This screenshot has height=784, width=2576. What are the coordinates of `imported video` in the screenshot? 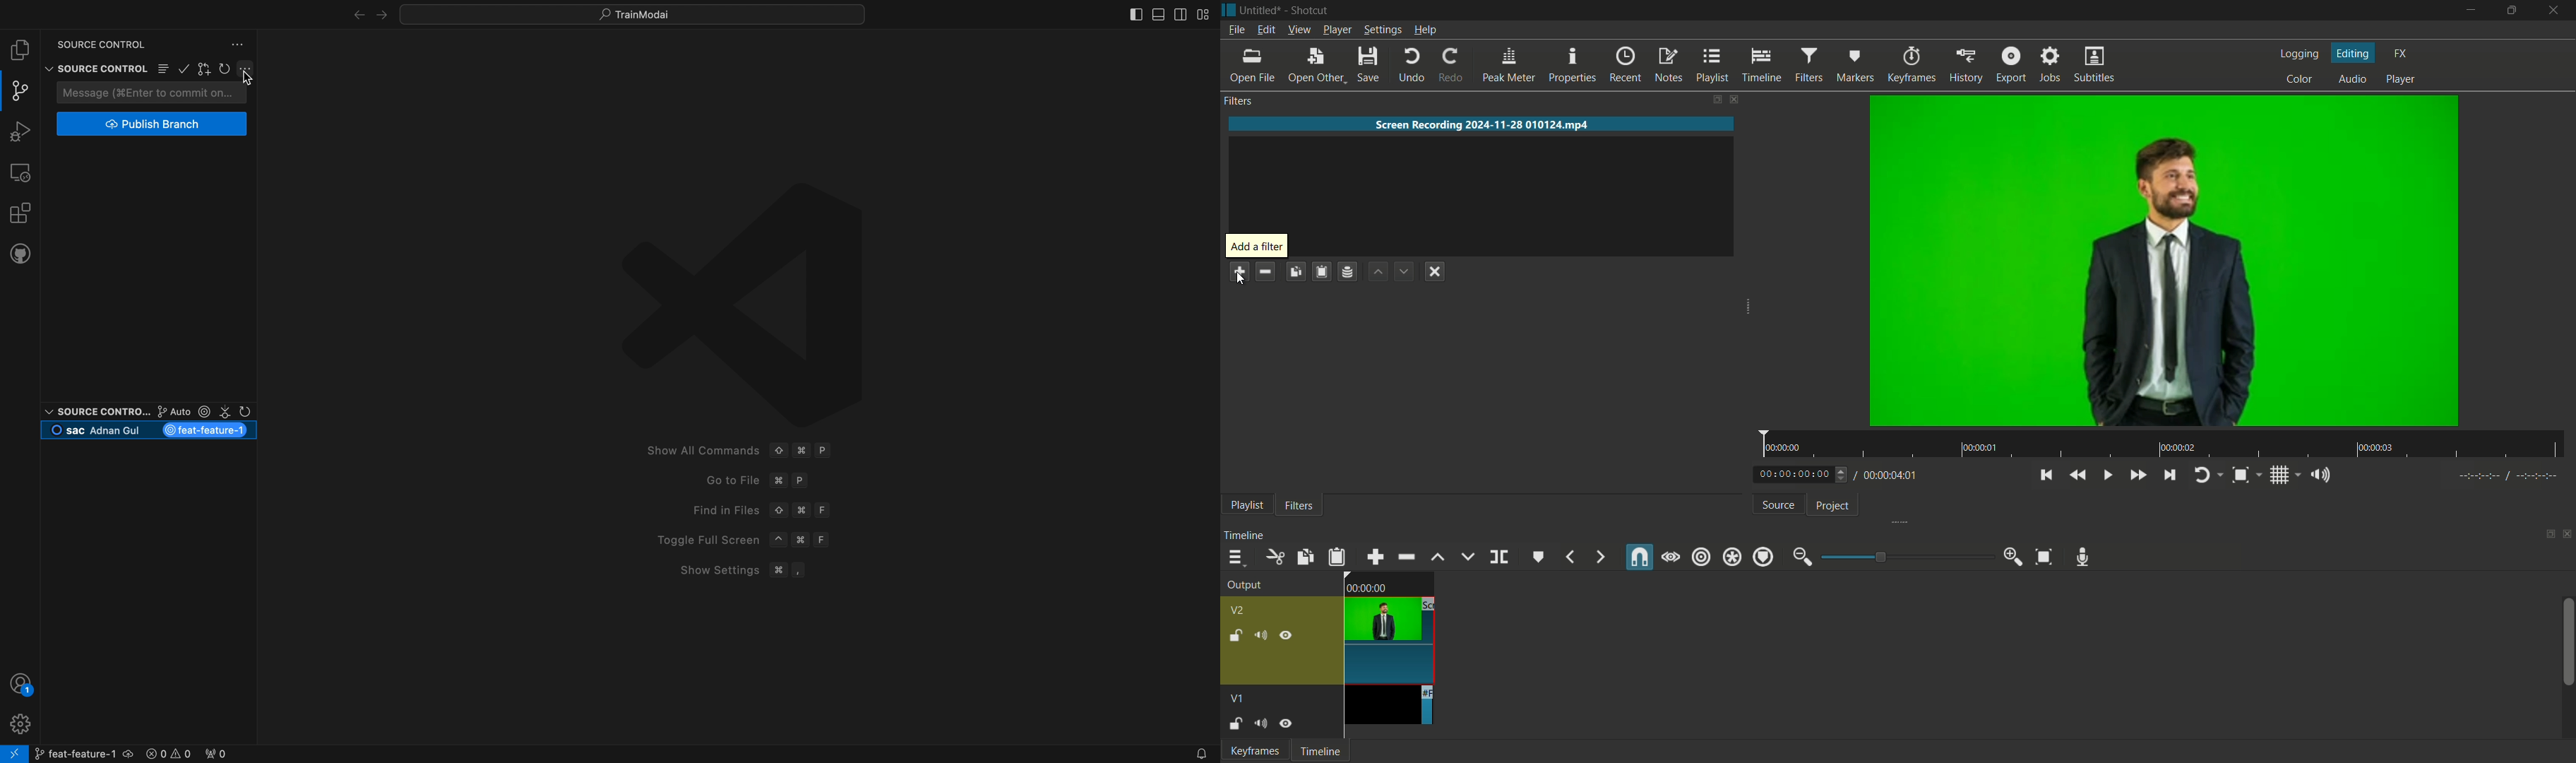 It's located at (2164, 261).